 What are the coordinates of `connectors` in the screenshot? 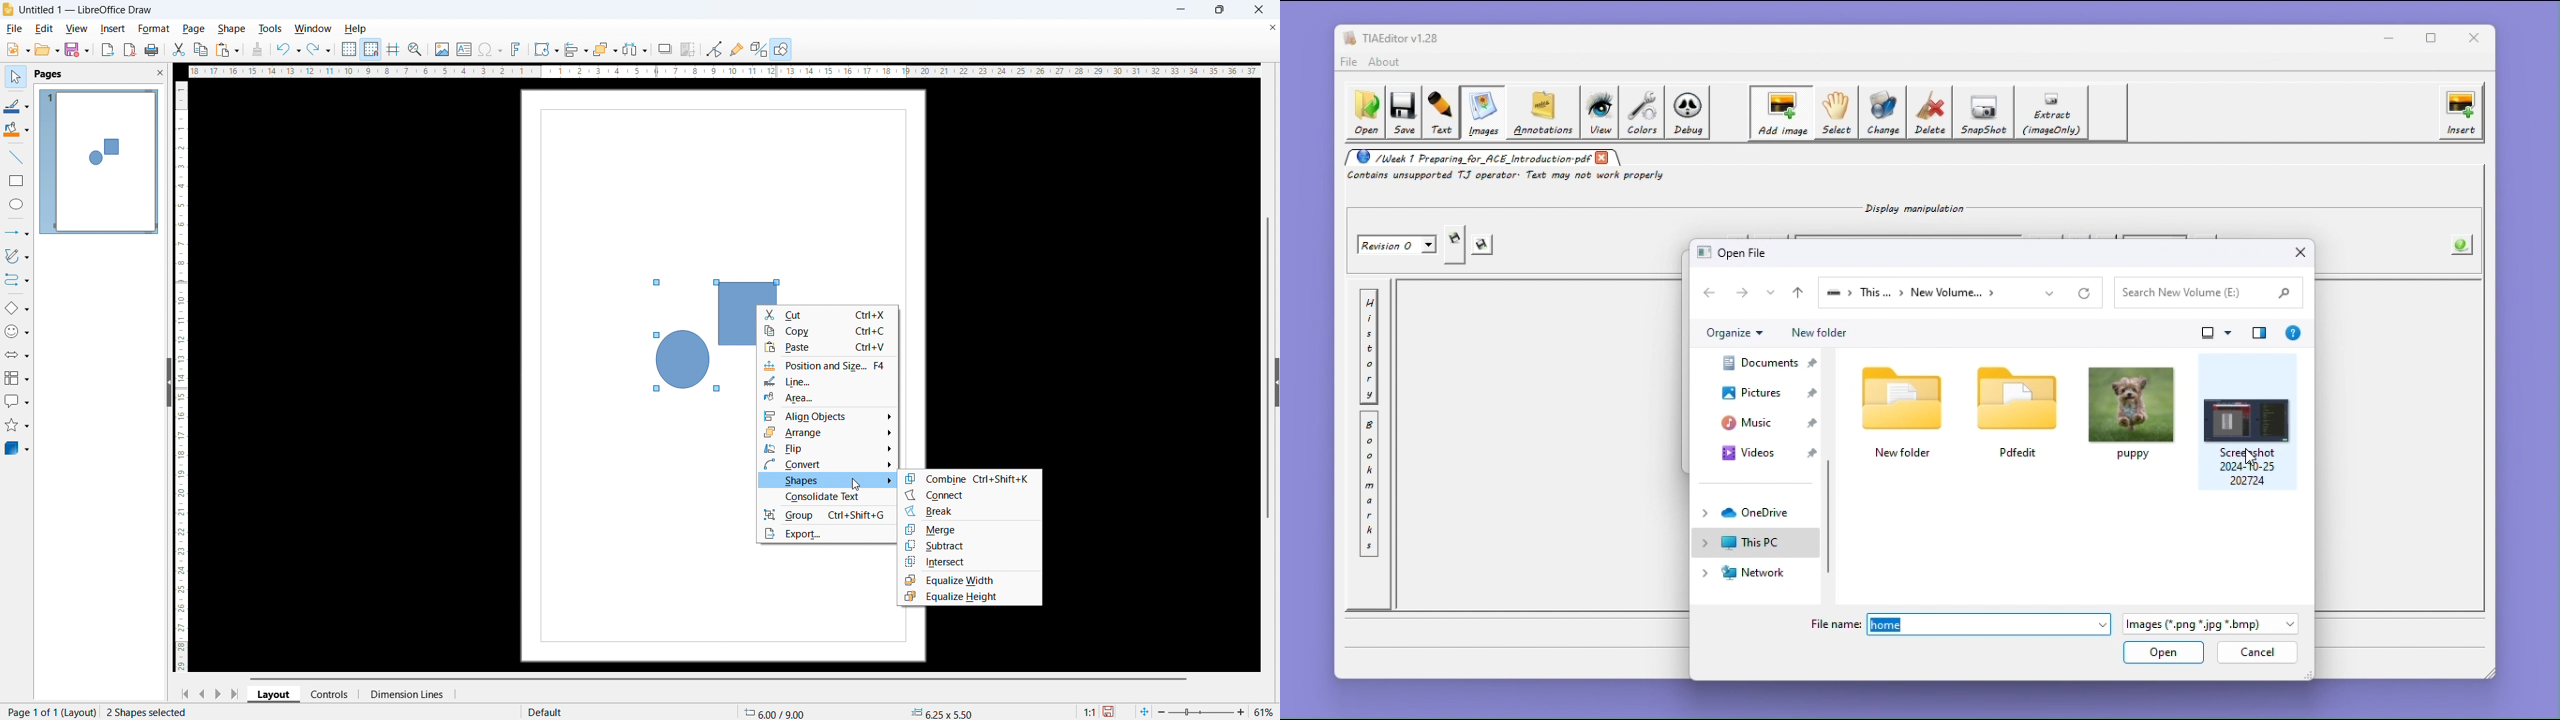 It's located at (17, 281).